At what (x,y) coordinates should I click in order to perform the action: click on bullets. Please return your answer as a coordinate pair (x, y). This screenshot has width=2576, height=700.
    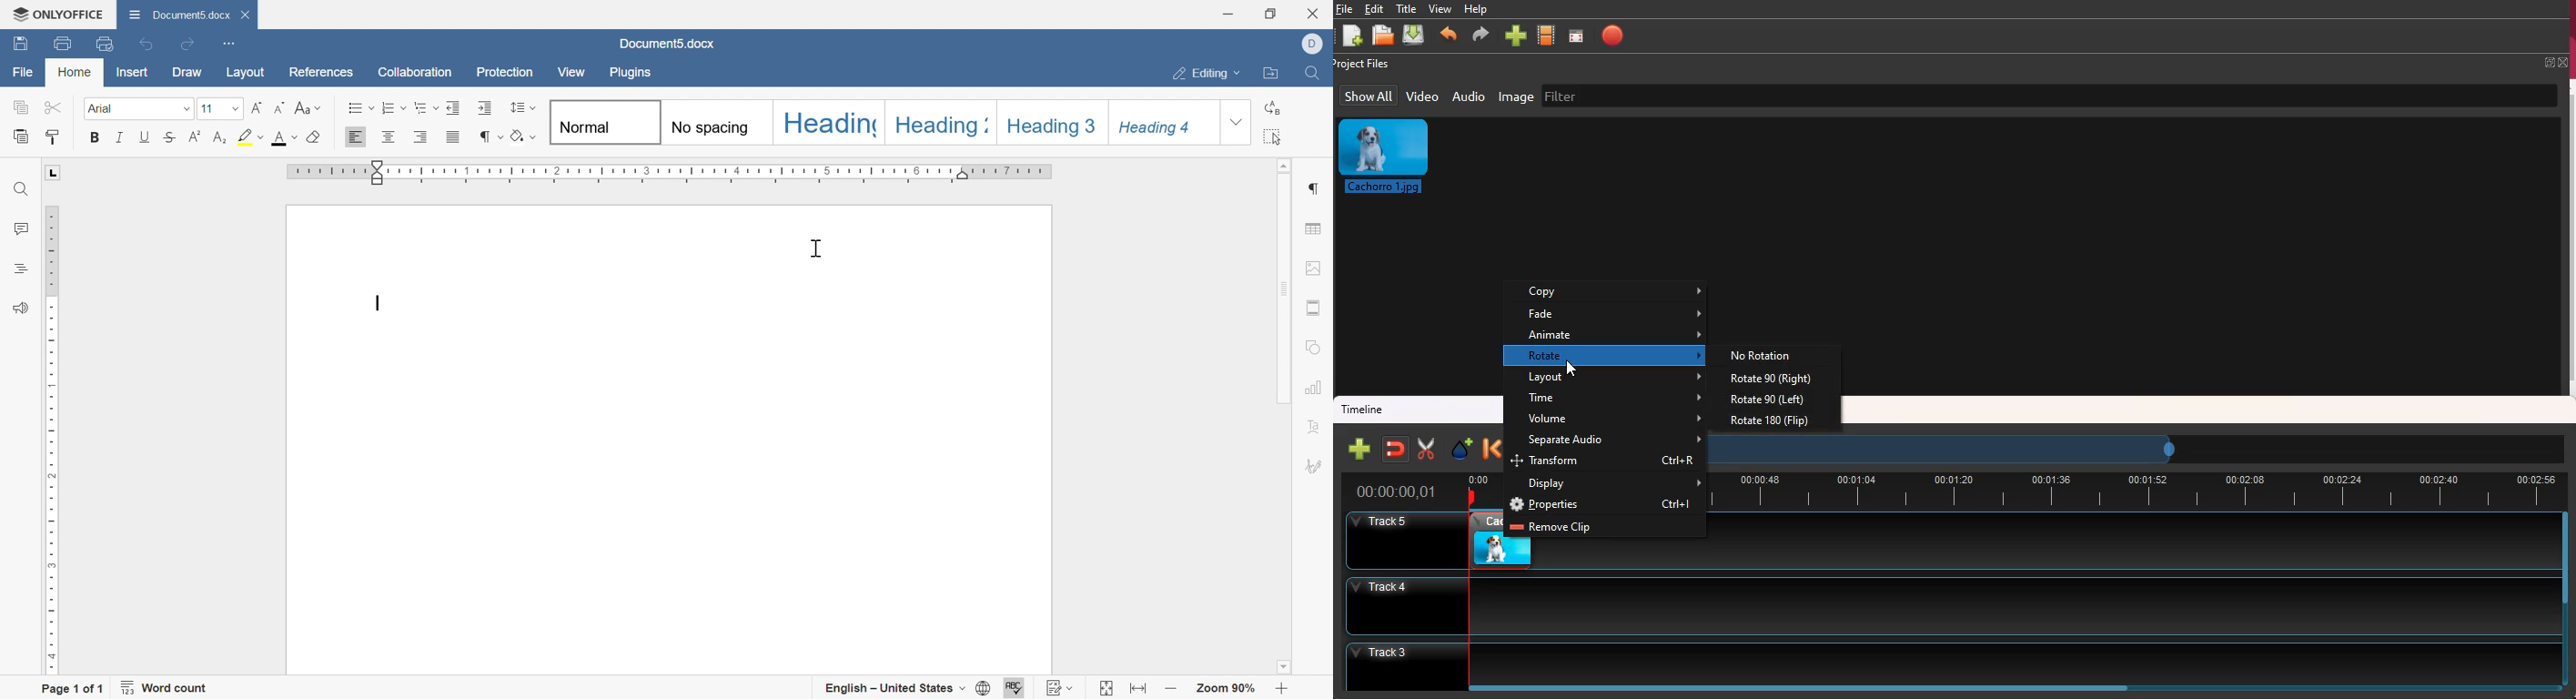
    Looking at the image, I should click on (359, 106).